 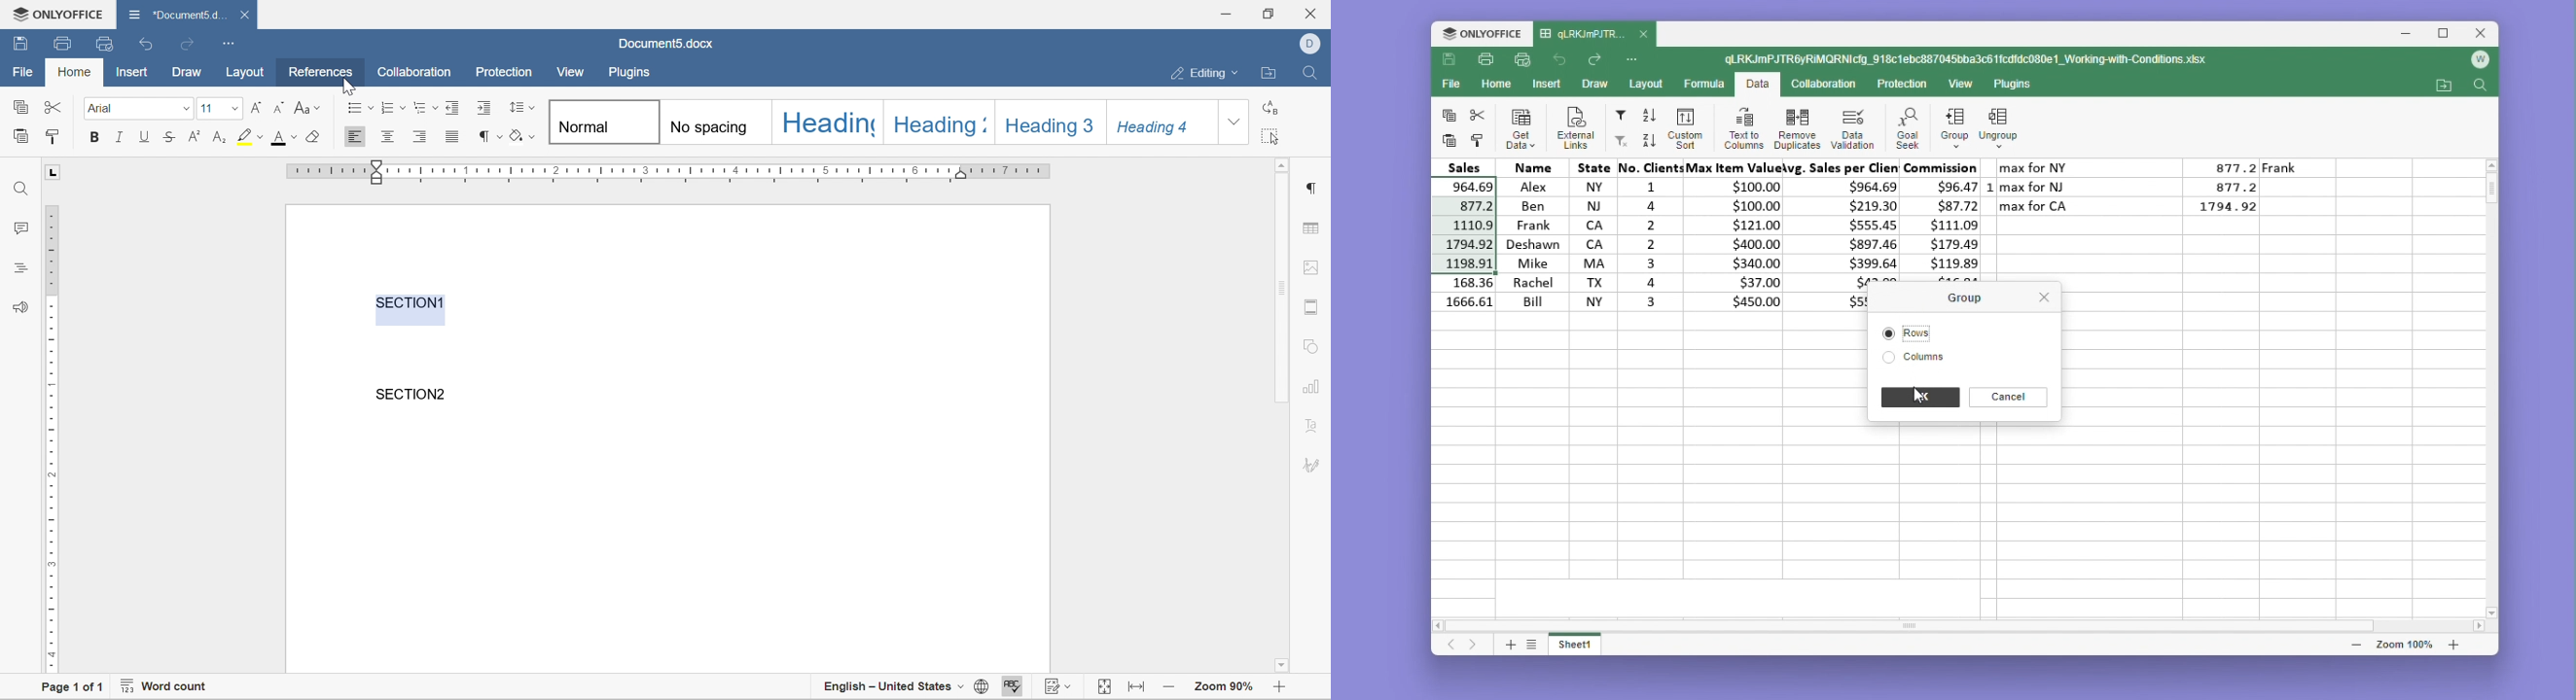 What do you see at coordinates (1271, 138) in the screenshot?
I see `select all` at bounding box center [1271, 138].